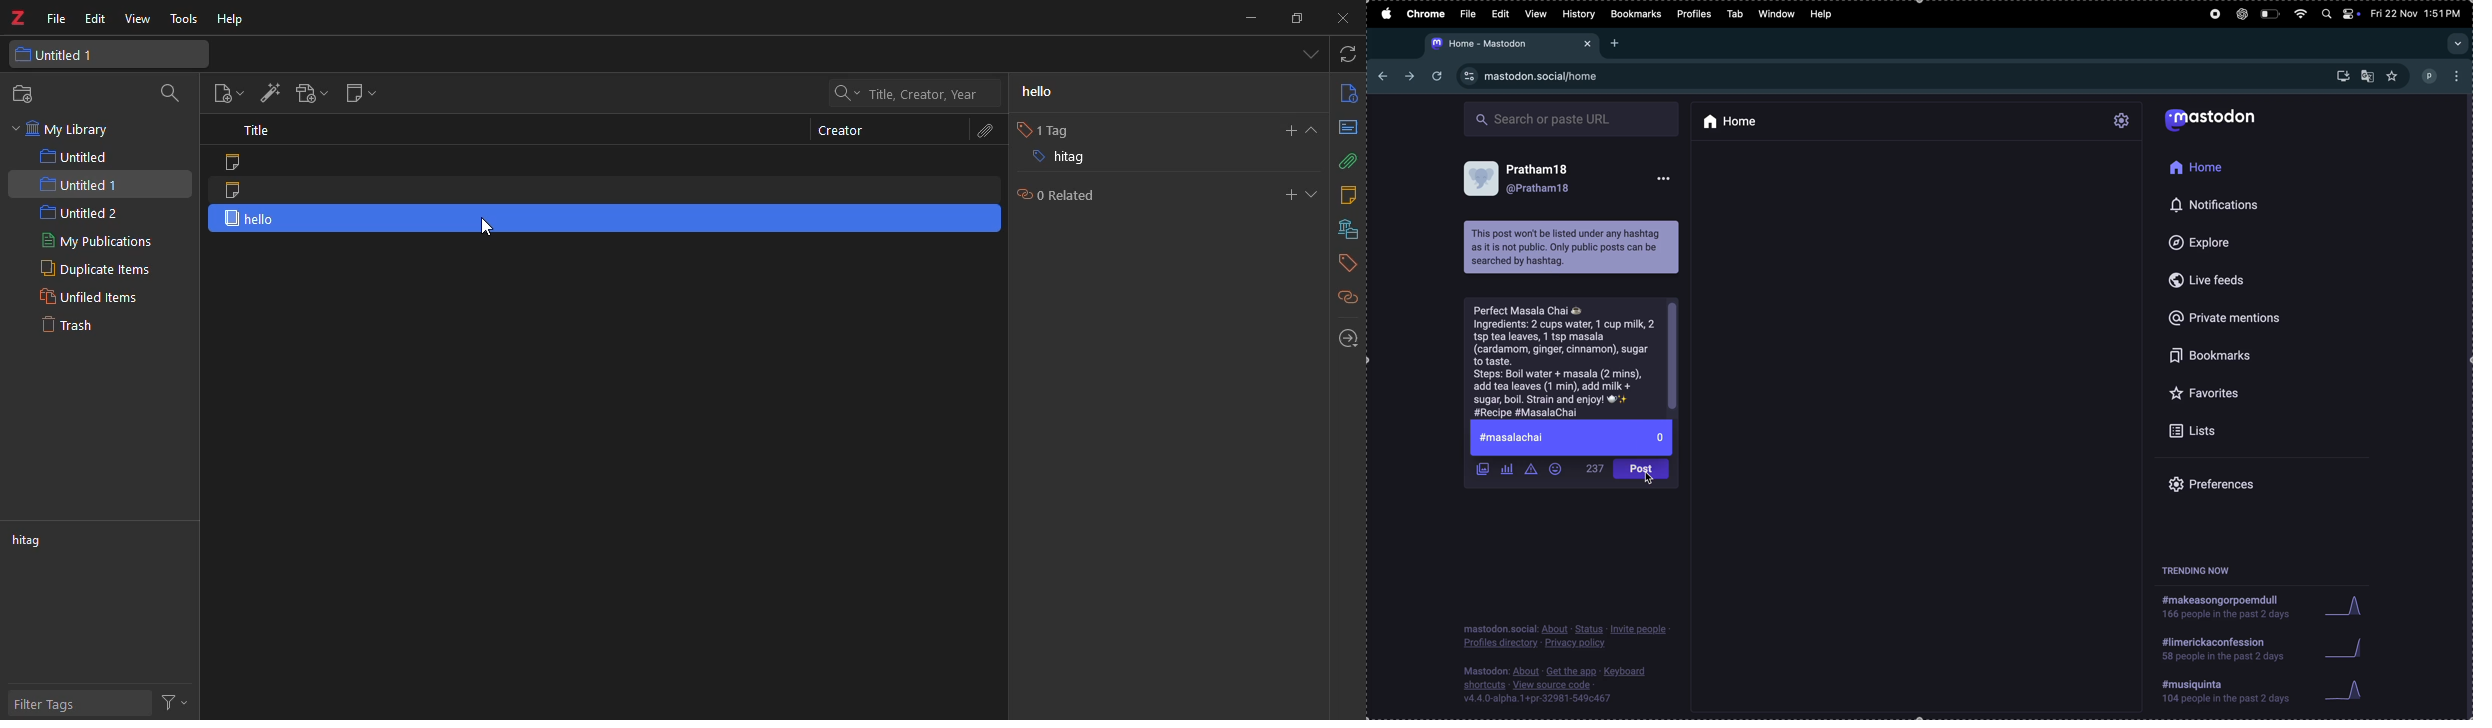 Image resolution: width=2492 pixels, height=728 pixels. What do you see at coordinates (2240, 14) in the screenshot?
I see `chatgpt` at bounding box center [2240, 14].